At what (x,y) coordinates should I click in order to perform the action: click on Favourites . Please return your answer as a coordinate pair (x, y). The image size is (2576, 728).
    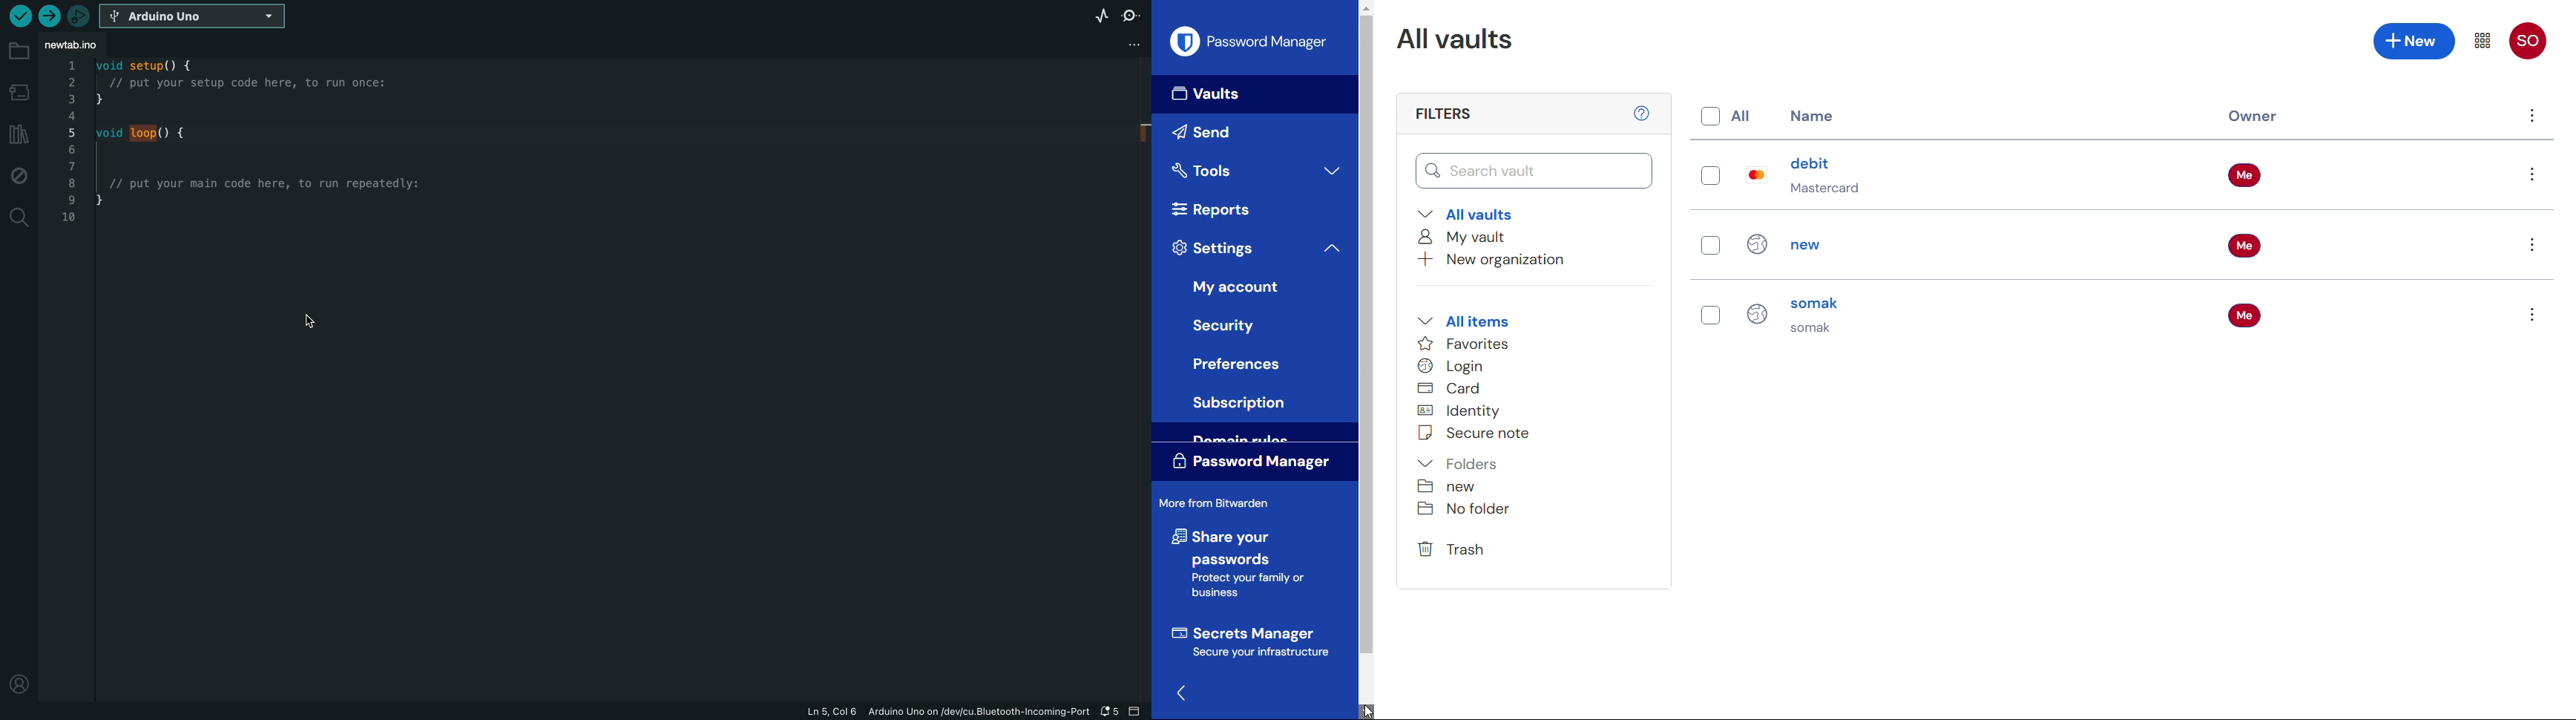
    Looking at the image, I should click on (1465, 343).